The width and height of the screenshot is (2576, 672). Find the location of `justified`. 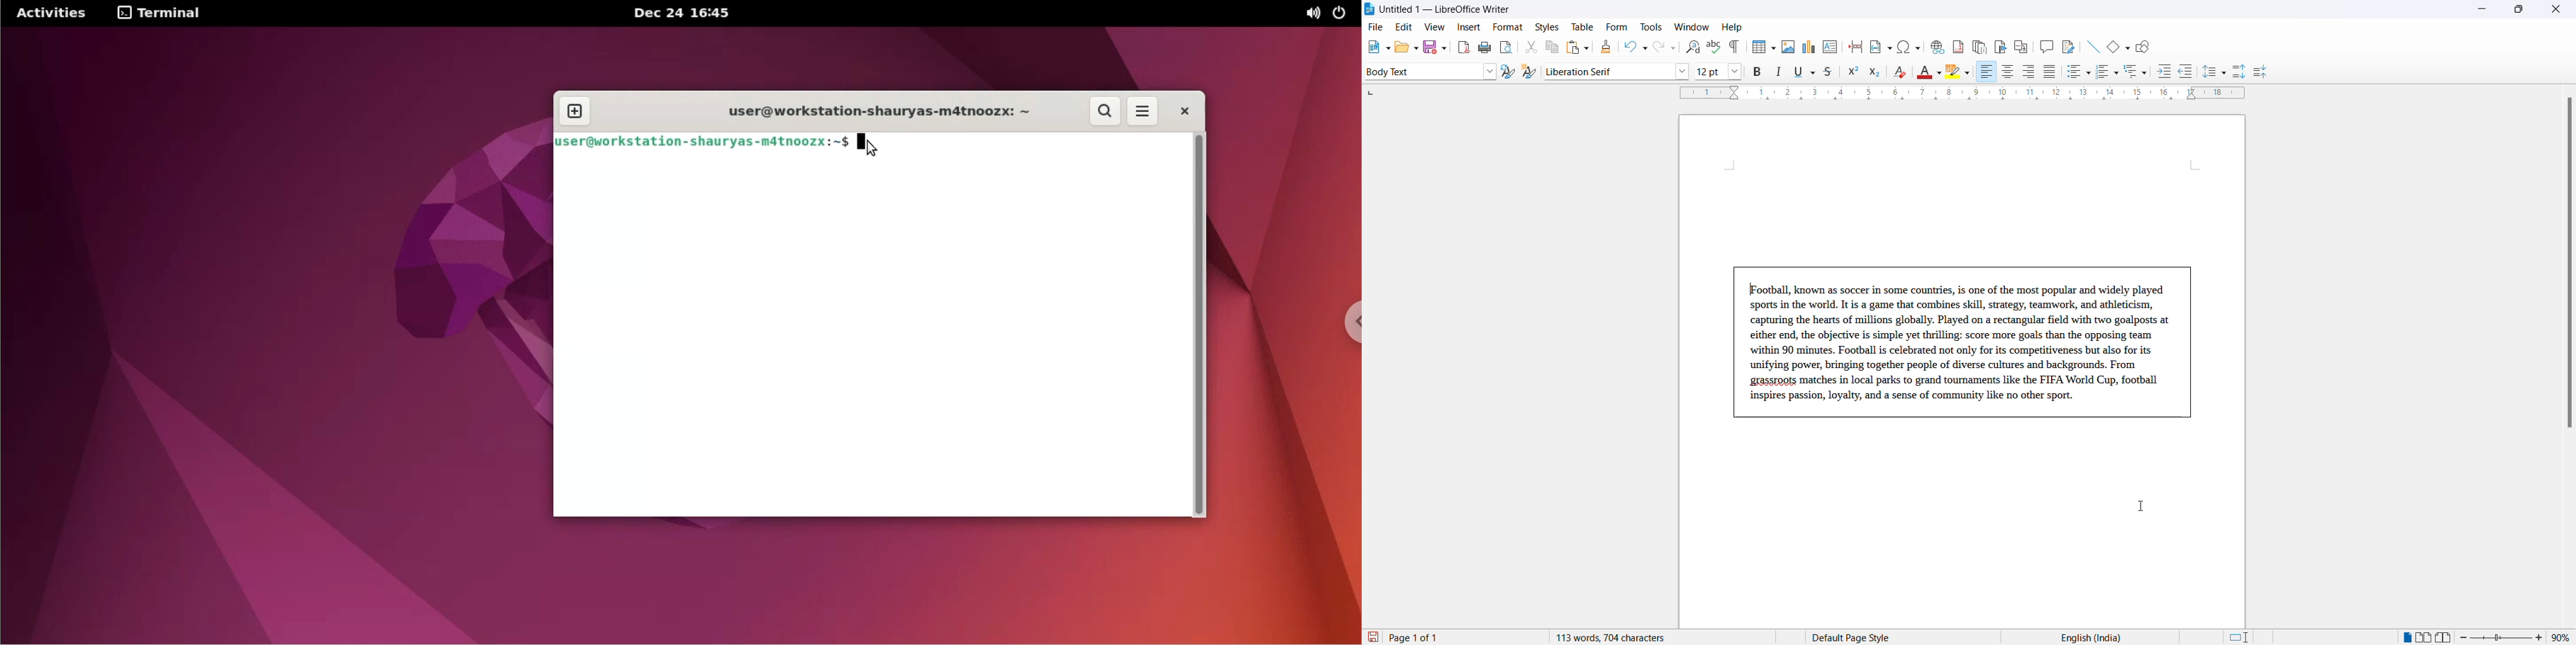

justified is located at coordinates (2051, 73).